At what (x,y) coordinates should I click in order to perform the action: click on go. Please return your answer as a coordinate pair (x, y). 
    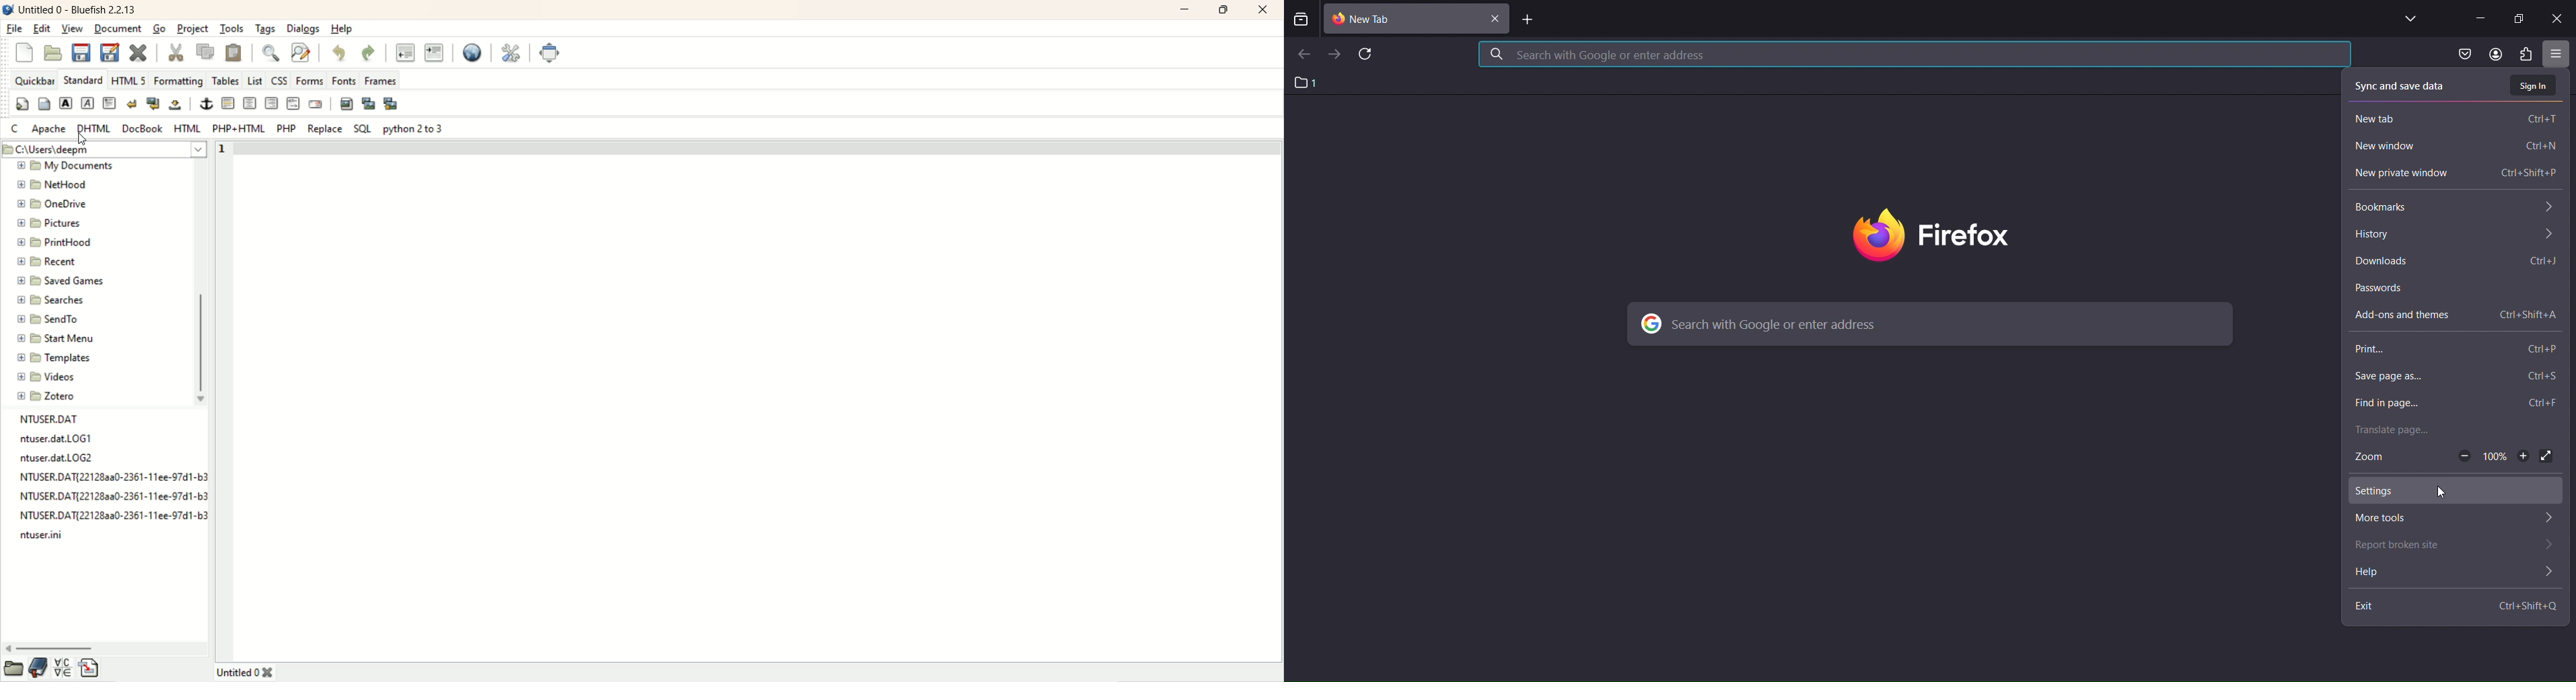
    Looking at the image, I should click on (159, 29).